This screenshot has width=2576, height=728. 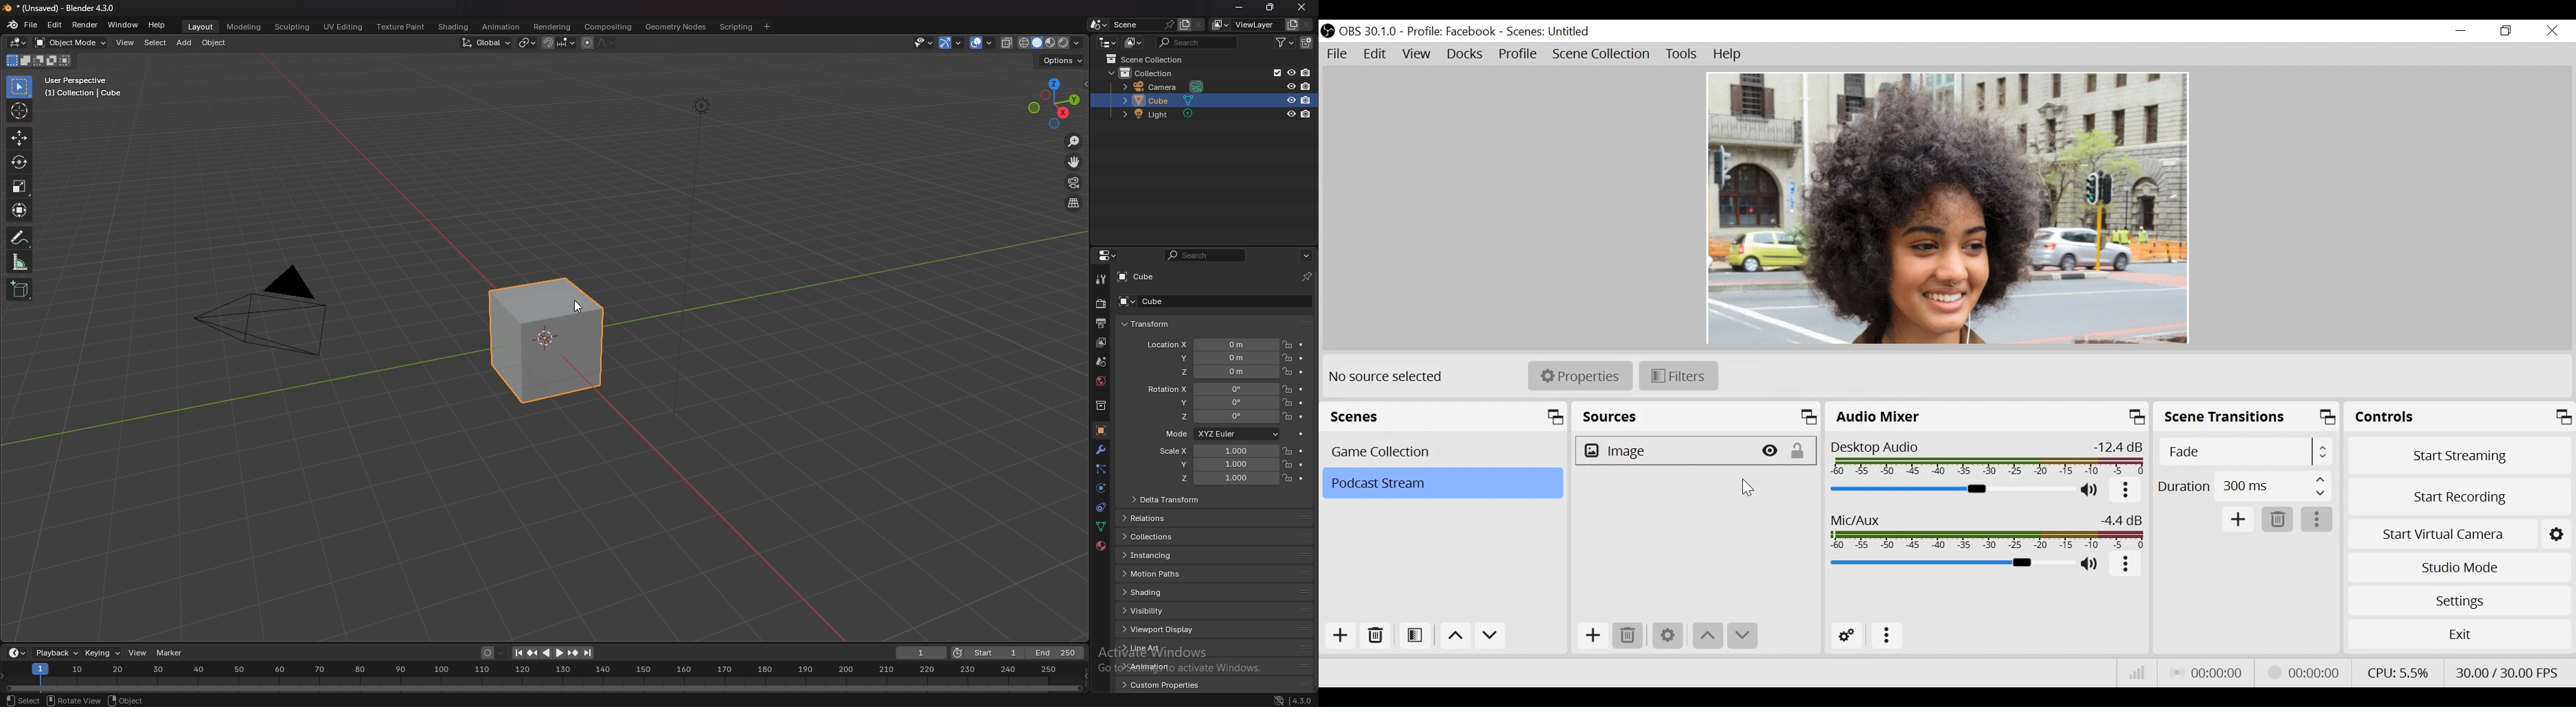 What do you see at coordinates (1148, 323) in the screenshot?
I see `transform` at bounding box center [1148, 323].